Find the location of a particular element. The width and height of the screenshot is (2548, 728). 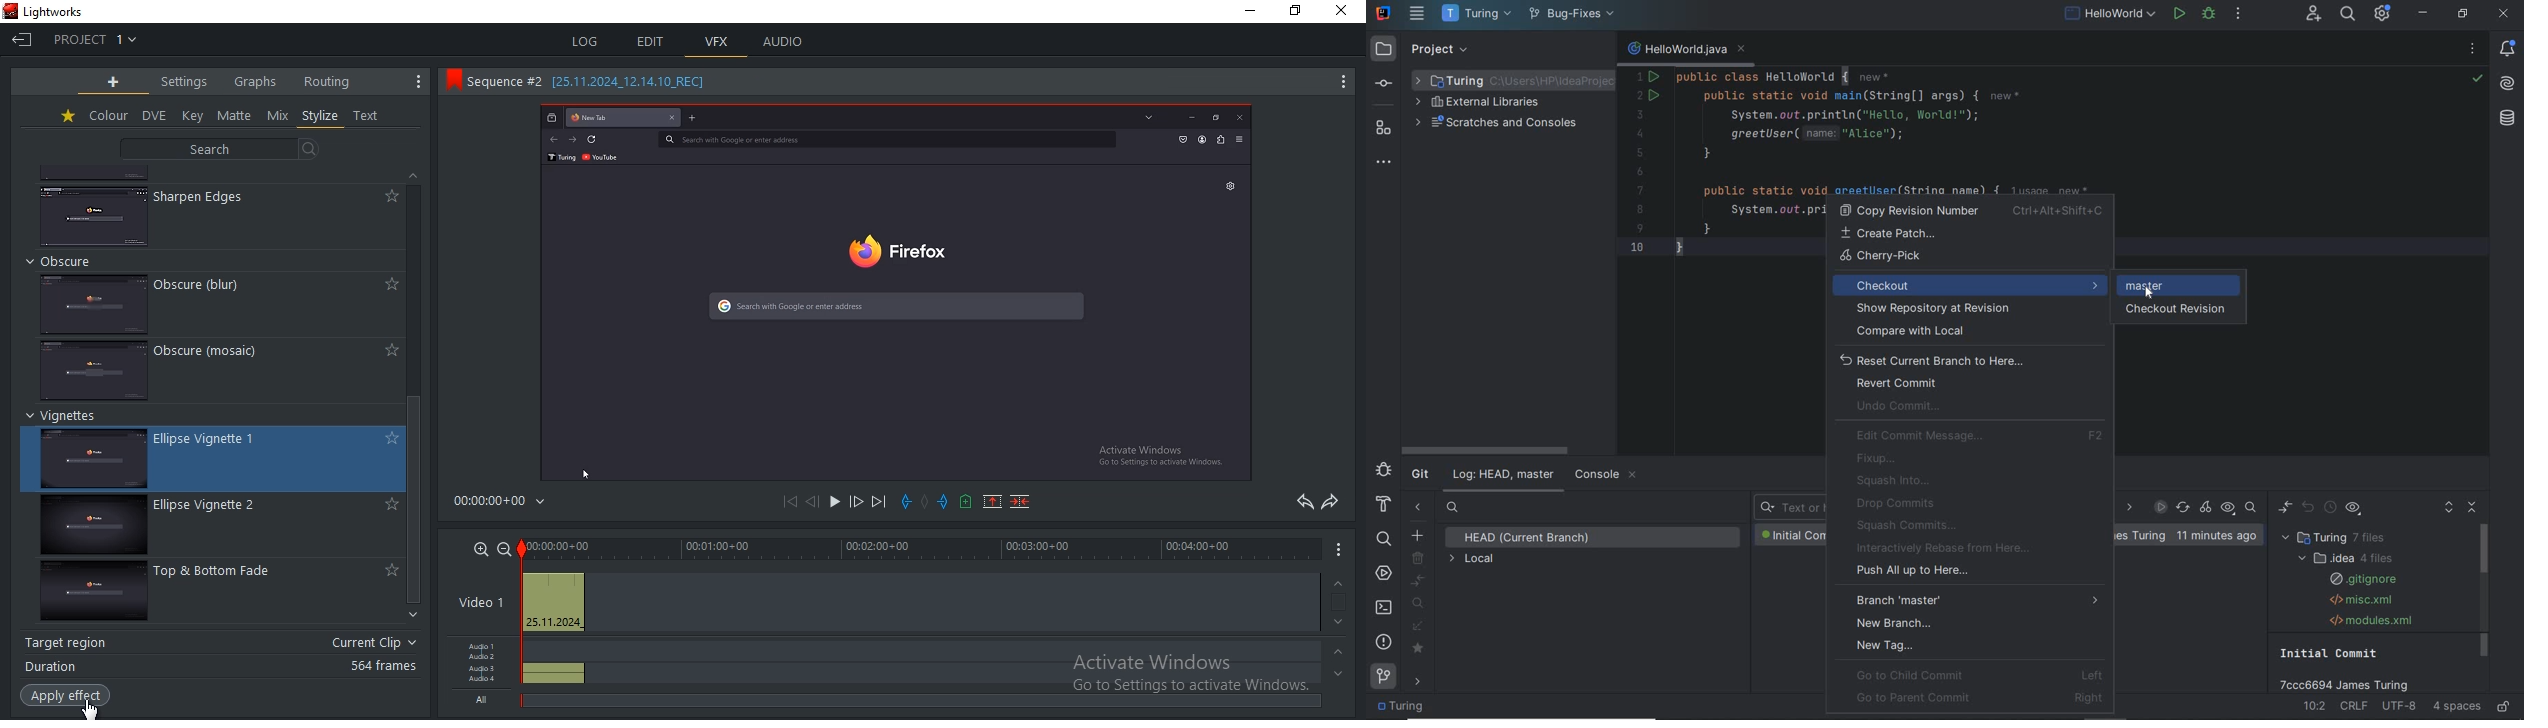

Audio 2 is located at coordinates (485, 658).